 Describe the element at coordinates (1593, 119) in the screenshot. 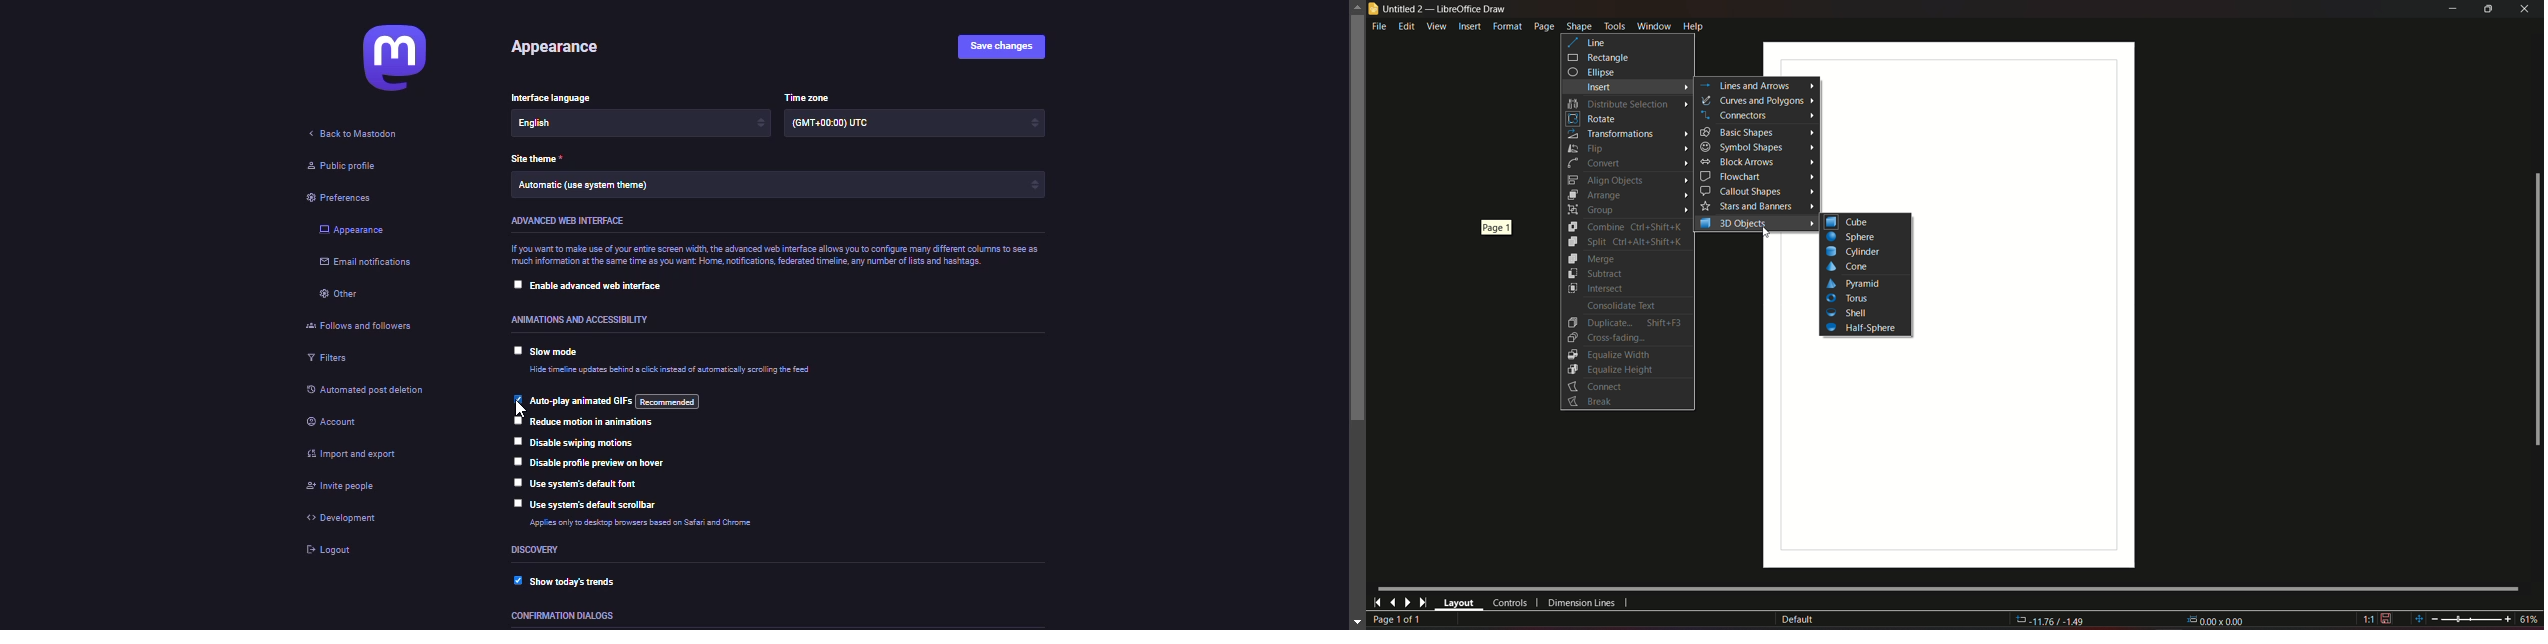

I see `Rotate` at that location.